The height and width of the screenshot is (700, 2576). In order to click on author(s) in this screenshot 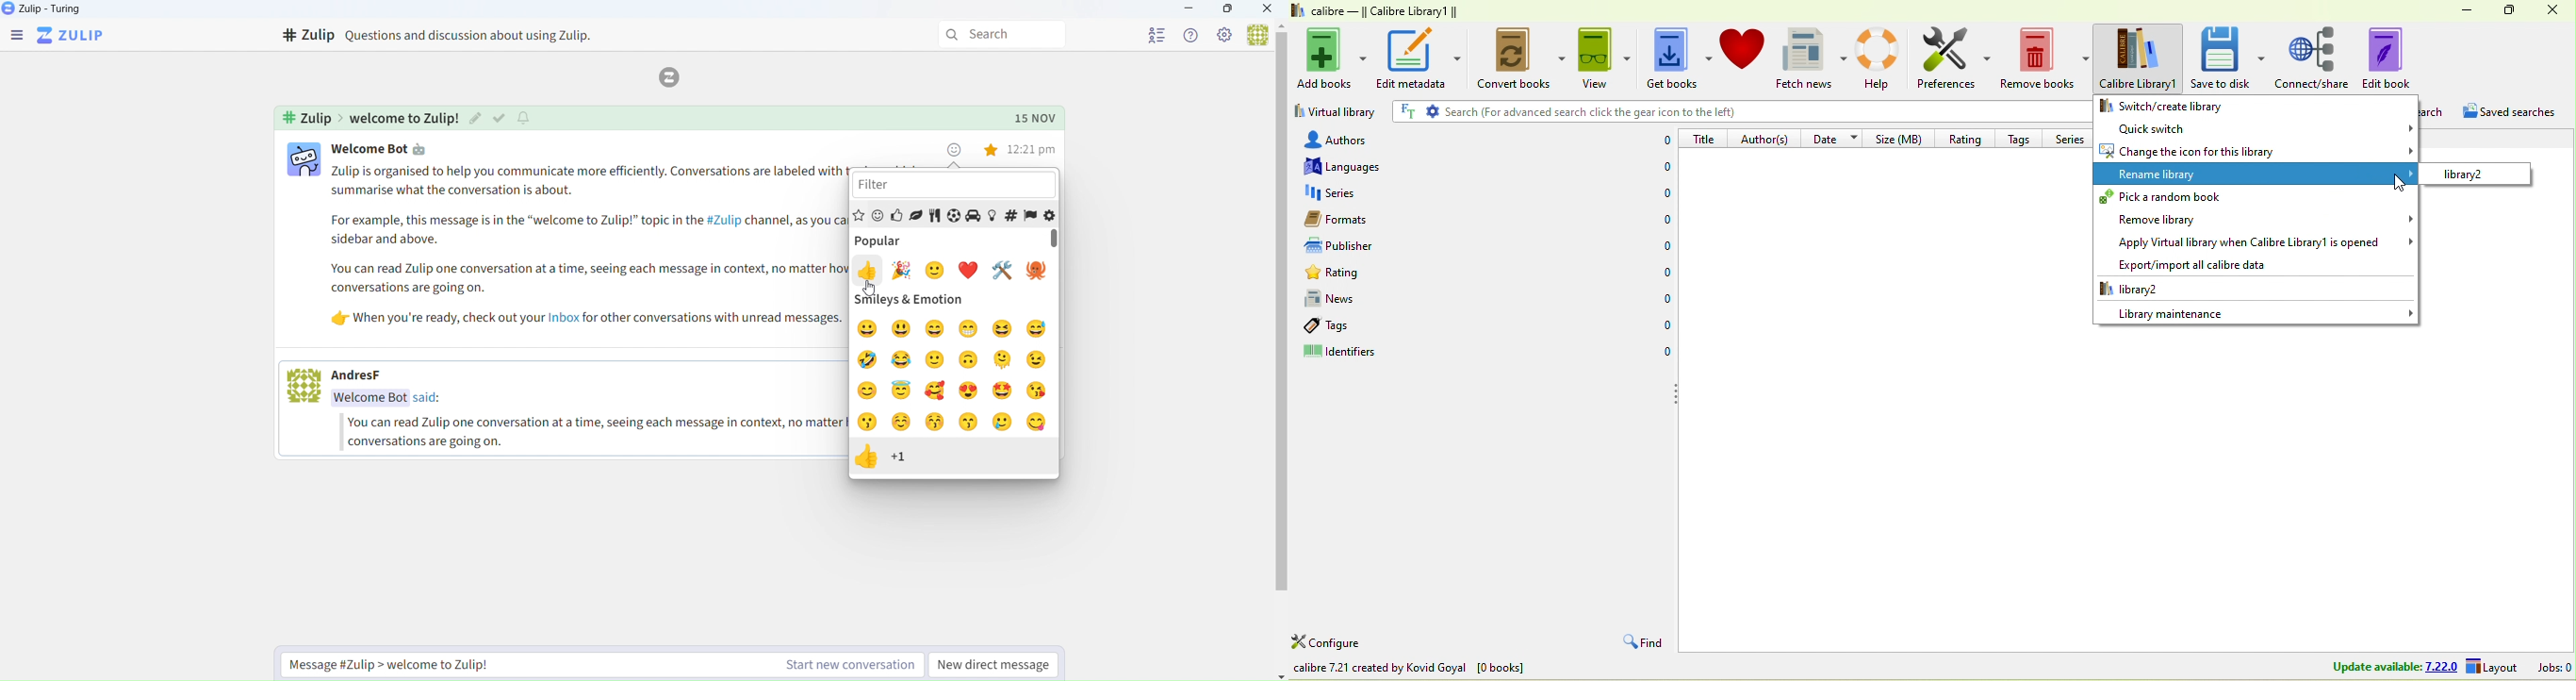, I will do `click(1767, 138)`.